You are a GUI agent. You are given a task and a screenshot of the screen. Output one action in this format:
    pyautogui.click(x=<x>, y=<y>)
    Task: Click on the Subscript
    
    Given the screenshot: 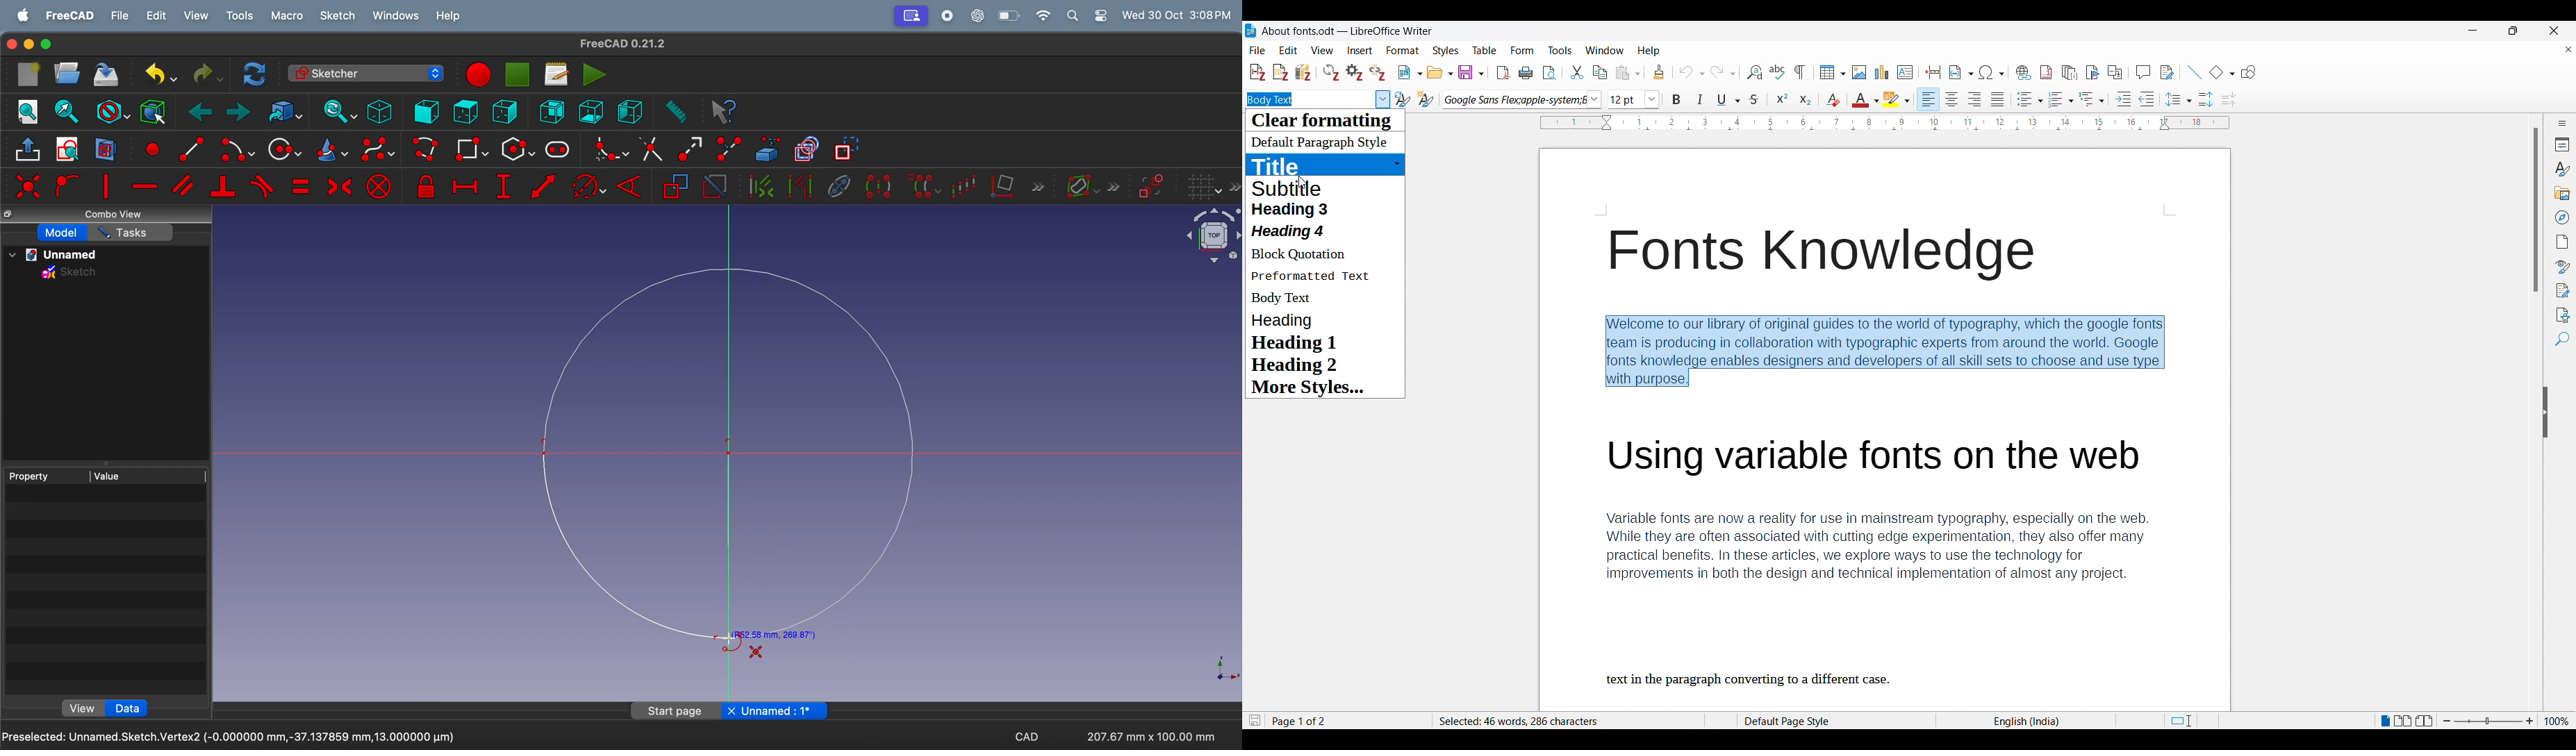 What is the action you would take?
    pyautogui.click(x=1806, y=99)
    